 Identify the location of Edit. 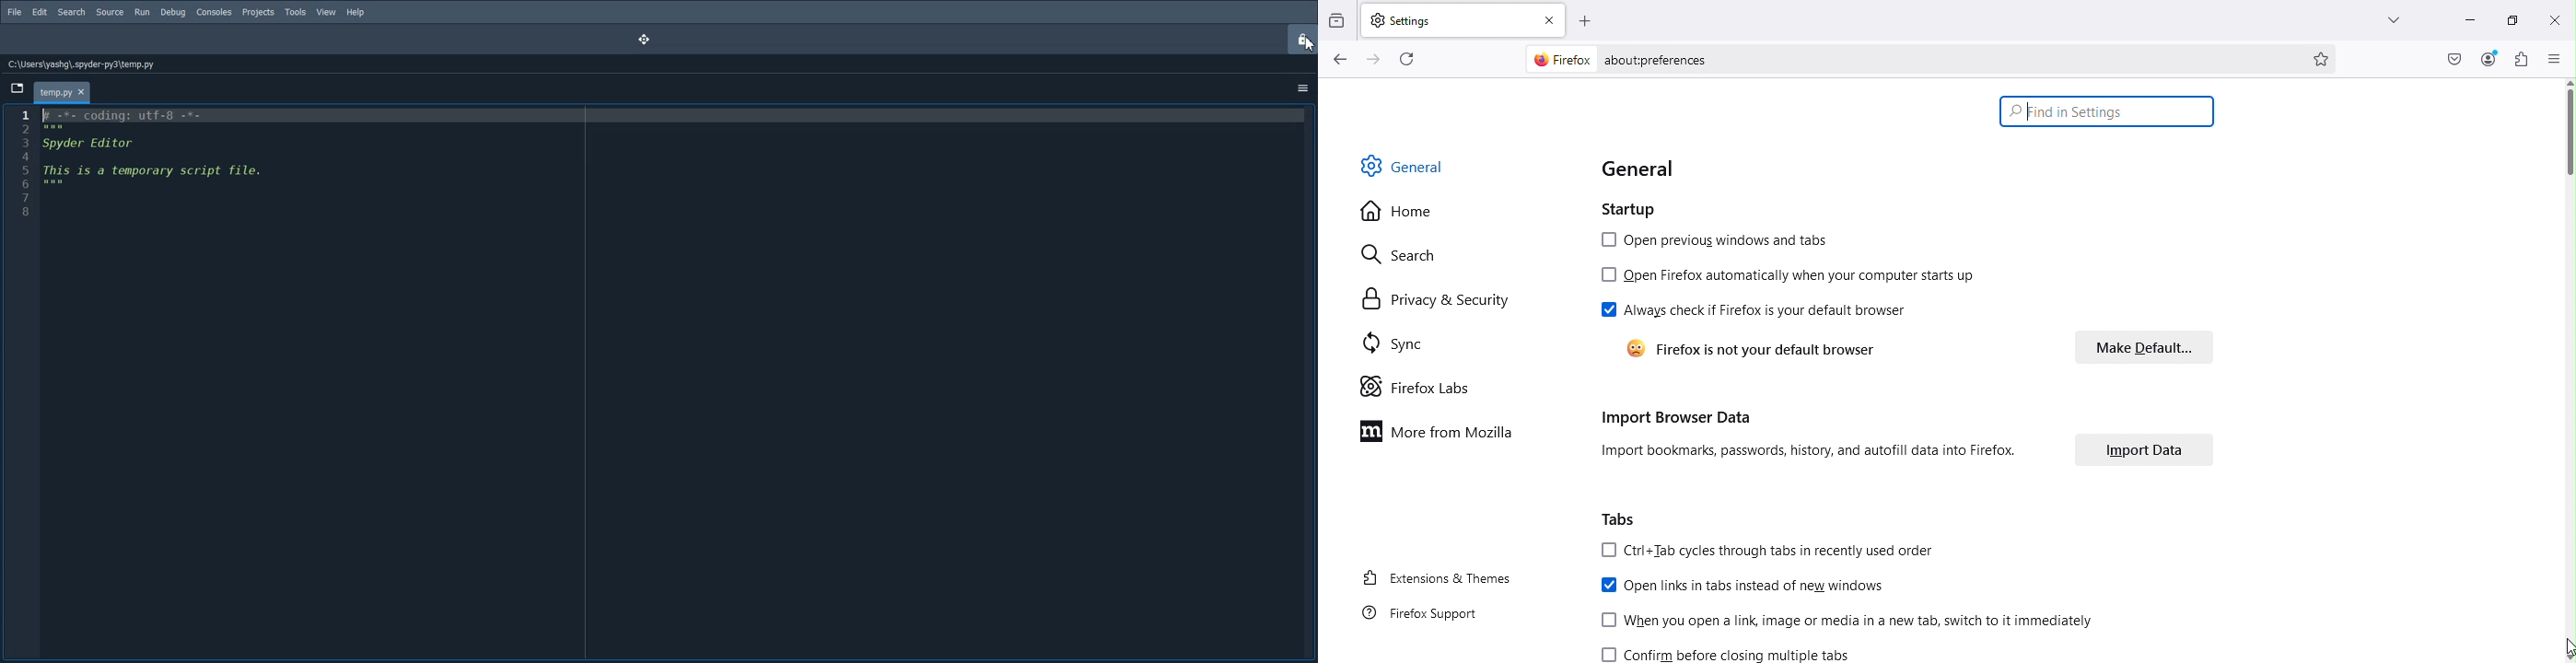
(39, 12).